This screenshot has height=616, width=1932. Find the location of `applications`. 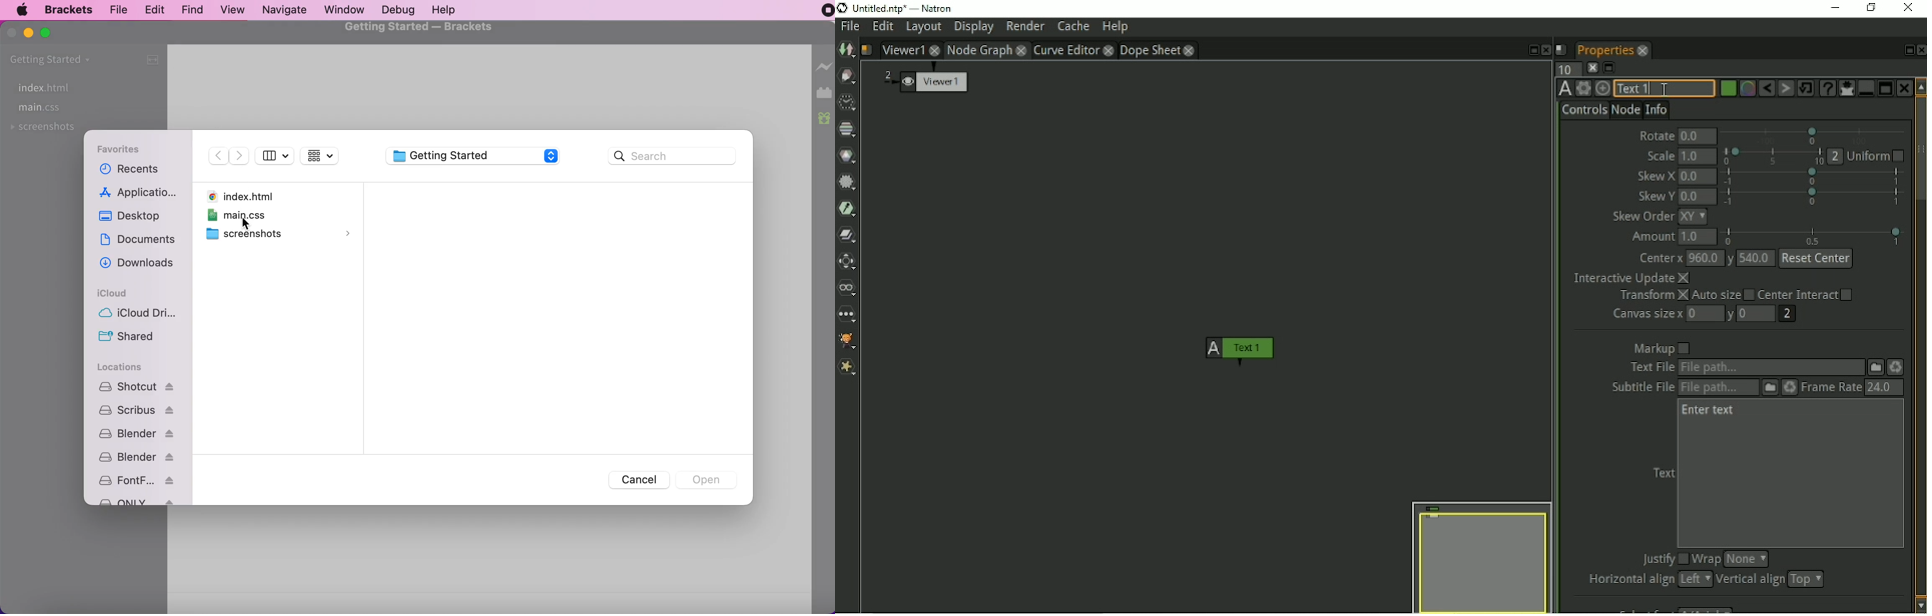

applications is located at coordinates (139, 192).